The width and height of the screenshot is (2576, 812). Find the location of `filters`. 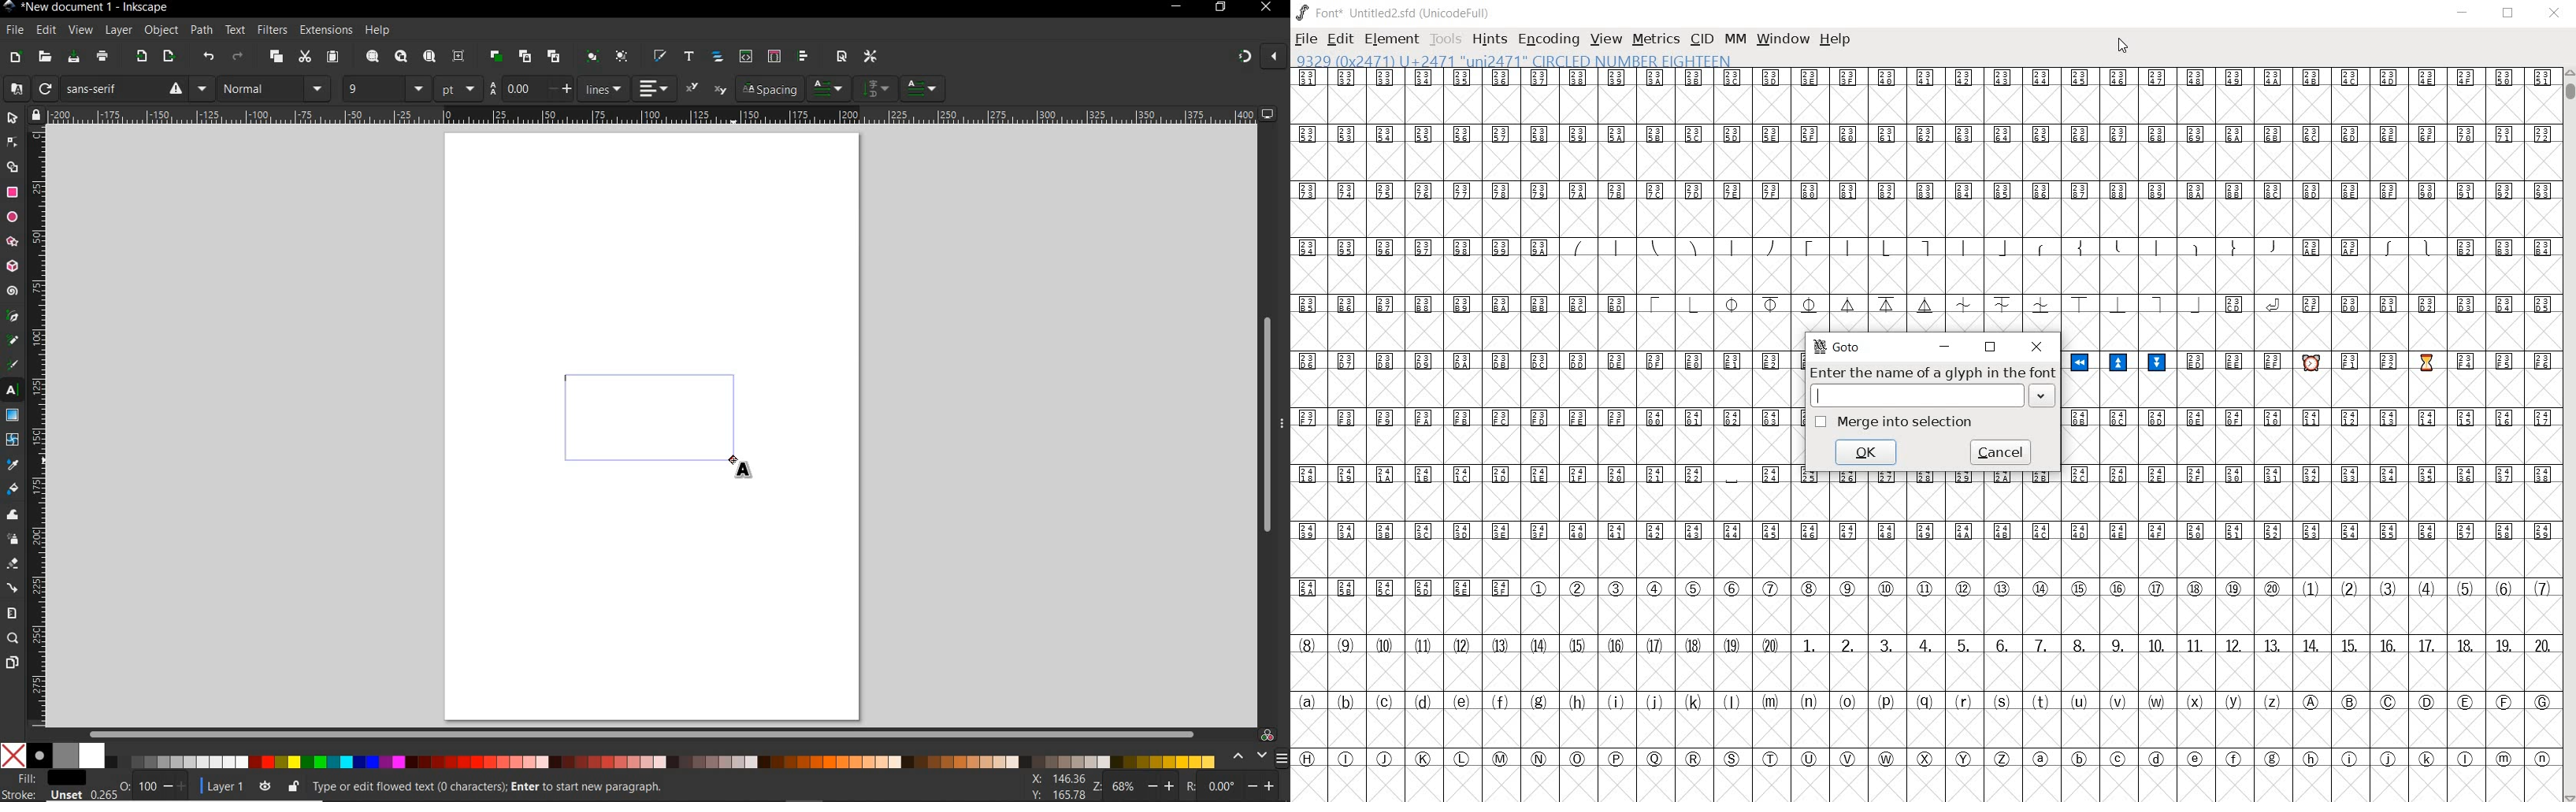

filters is located at coordinates (271, 30).